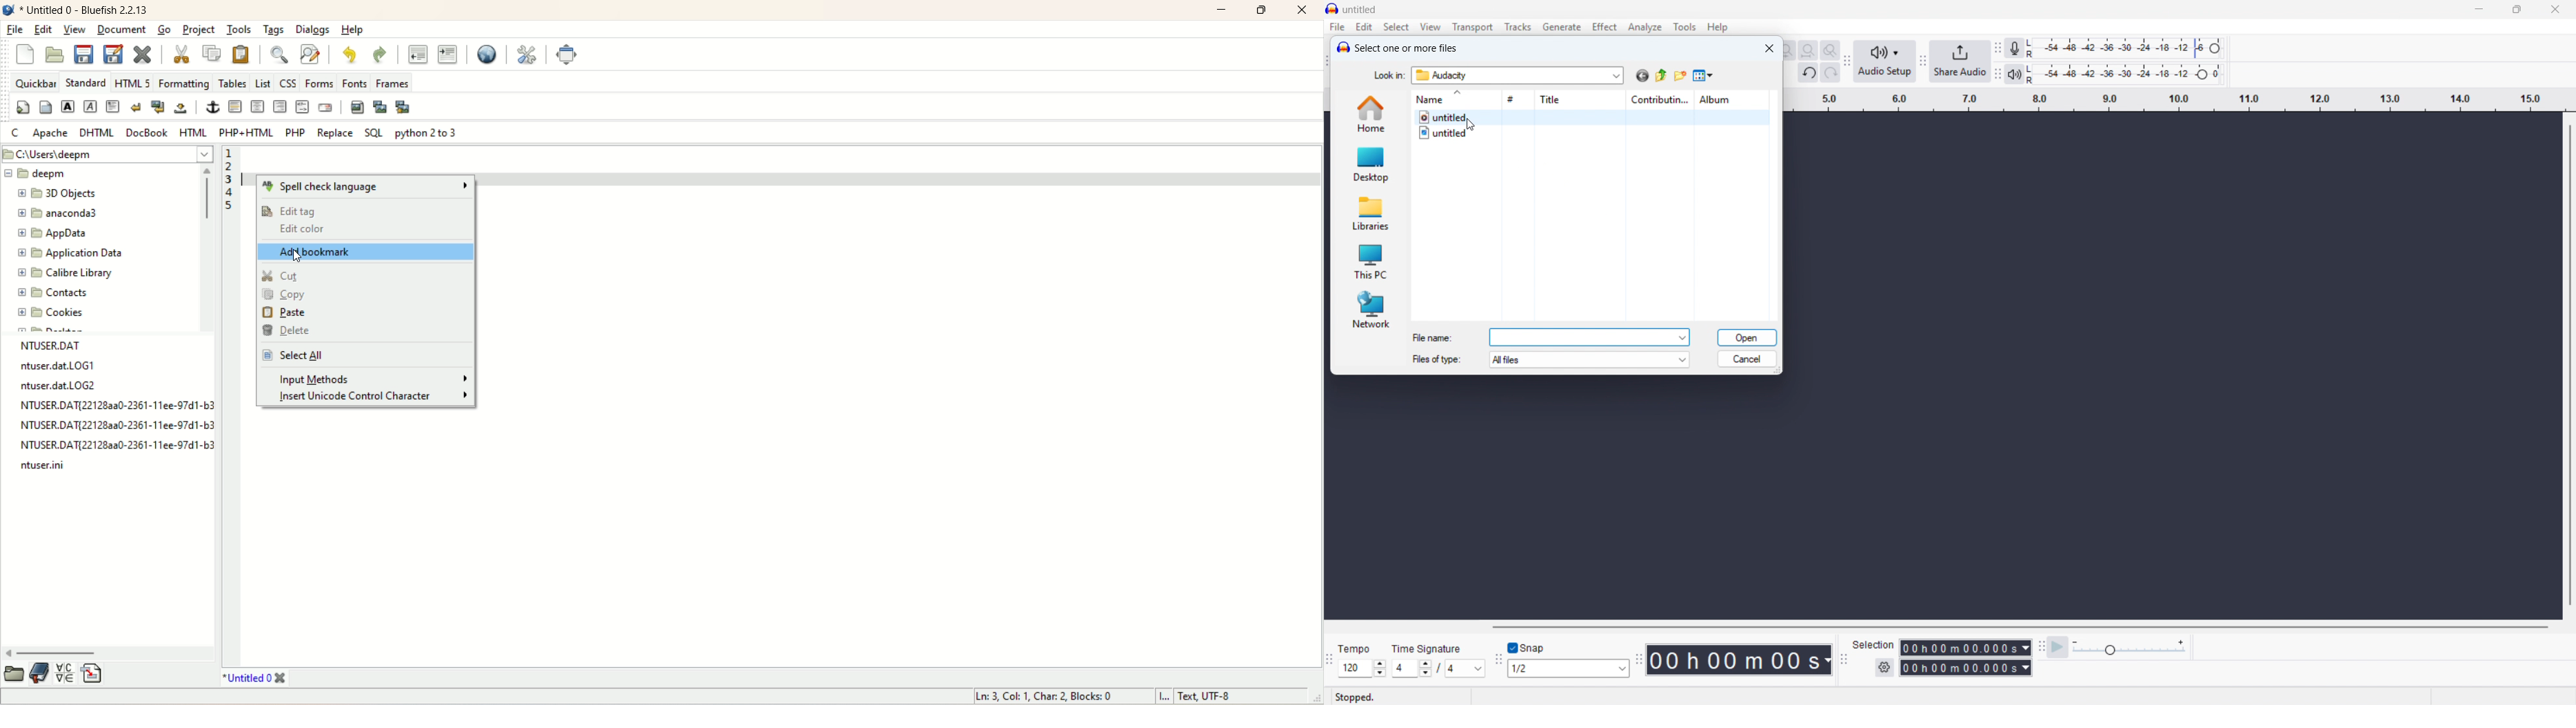 Image resolution: width=2576 pixels, height=728 pixels. What do you see at coordinates (1922, 63) in the screenshot?
I see `Share audio toolbar ` at bounding box center [1922, 63].